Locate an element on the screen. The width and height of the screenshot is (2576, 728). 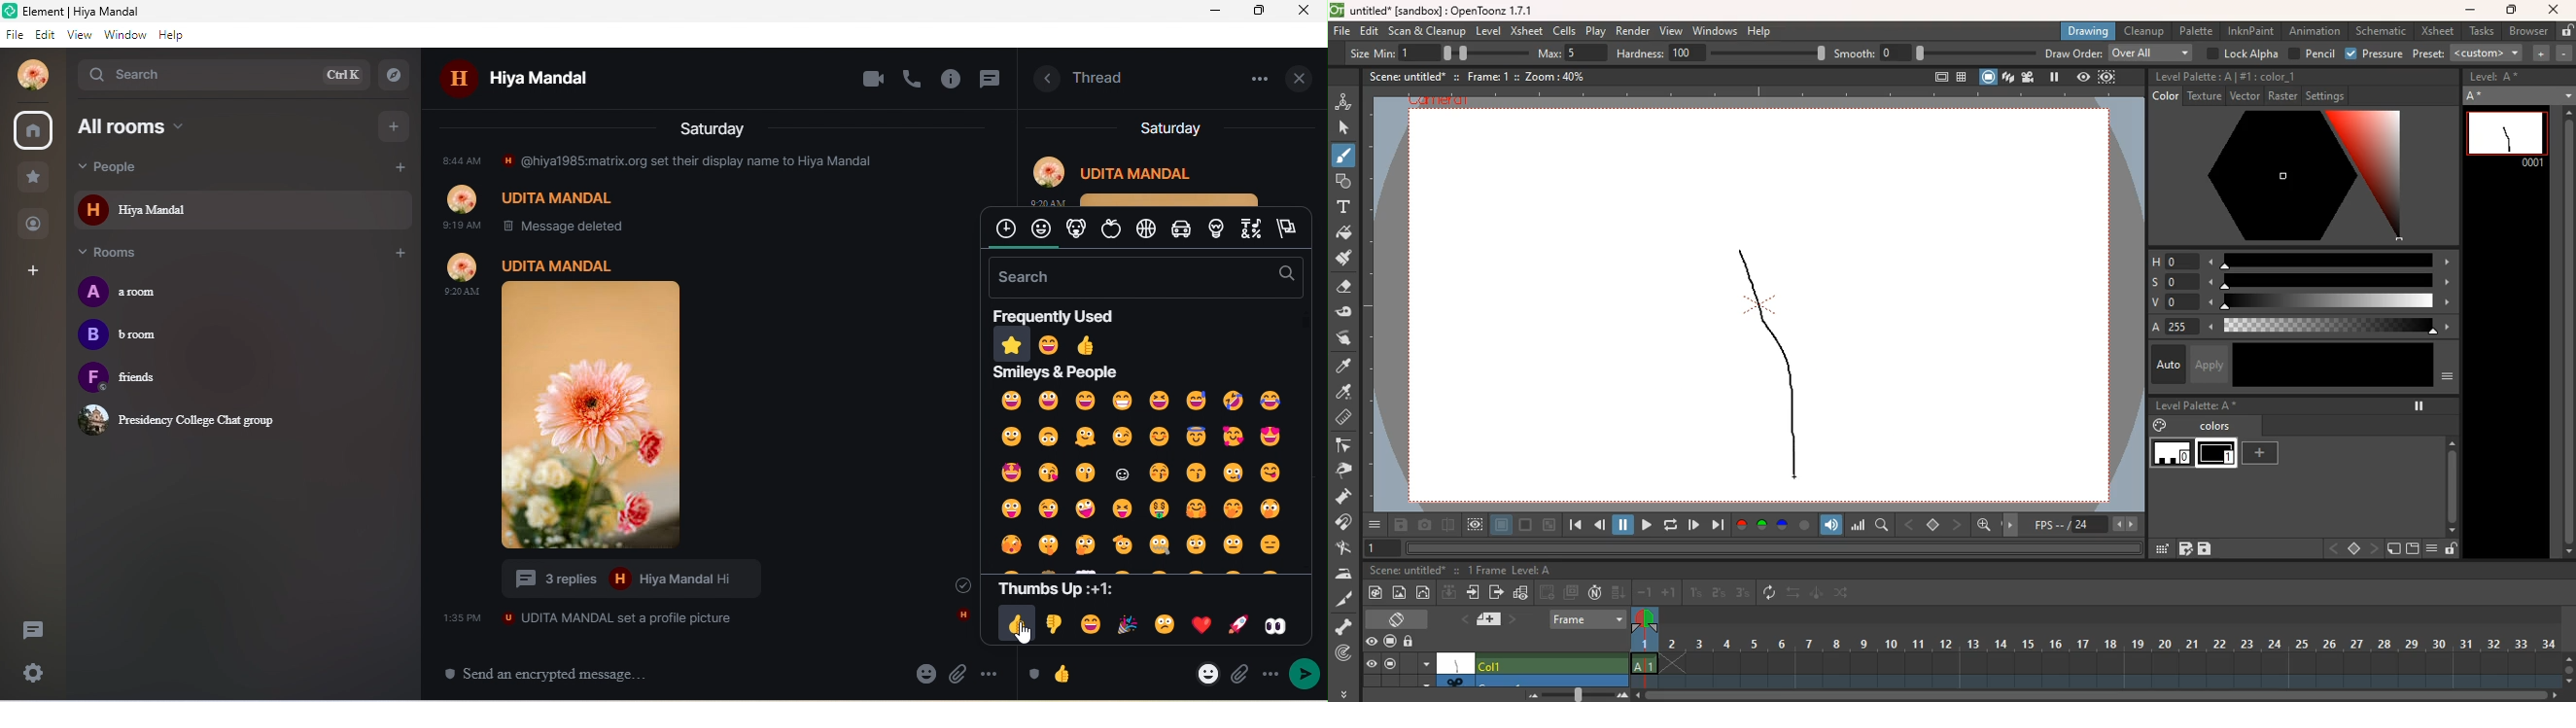
brush is located at coordinates (1342, 159).